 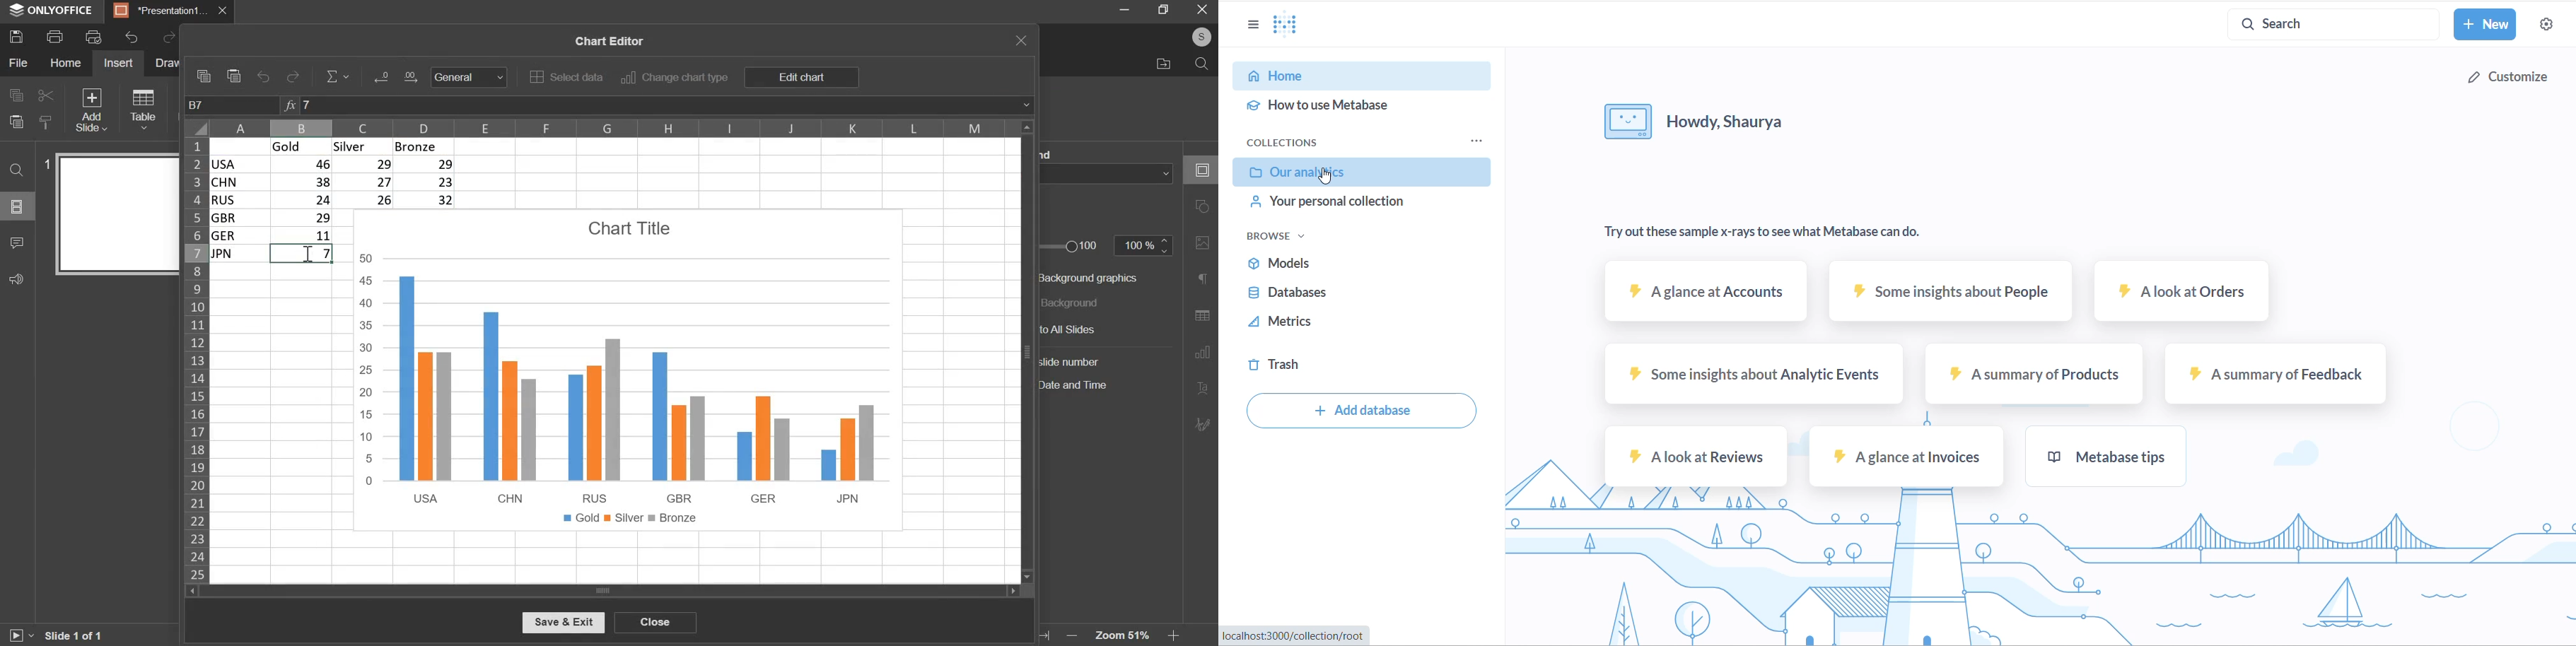 What do you see at coordinates (2275, 378) in the screenshot?
I see `A summary of Feedback` at bounding box center [2275, 378].